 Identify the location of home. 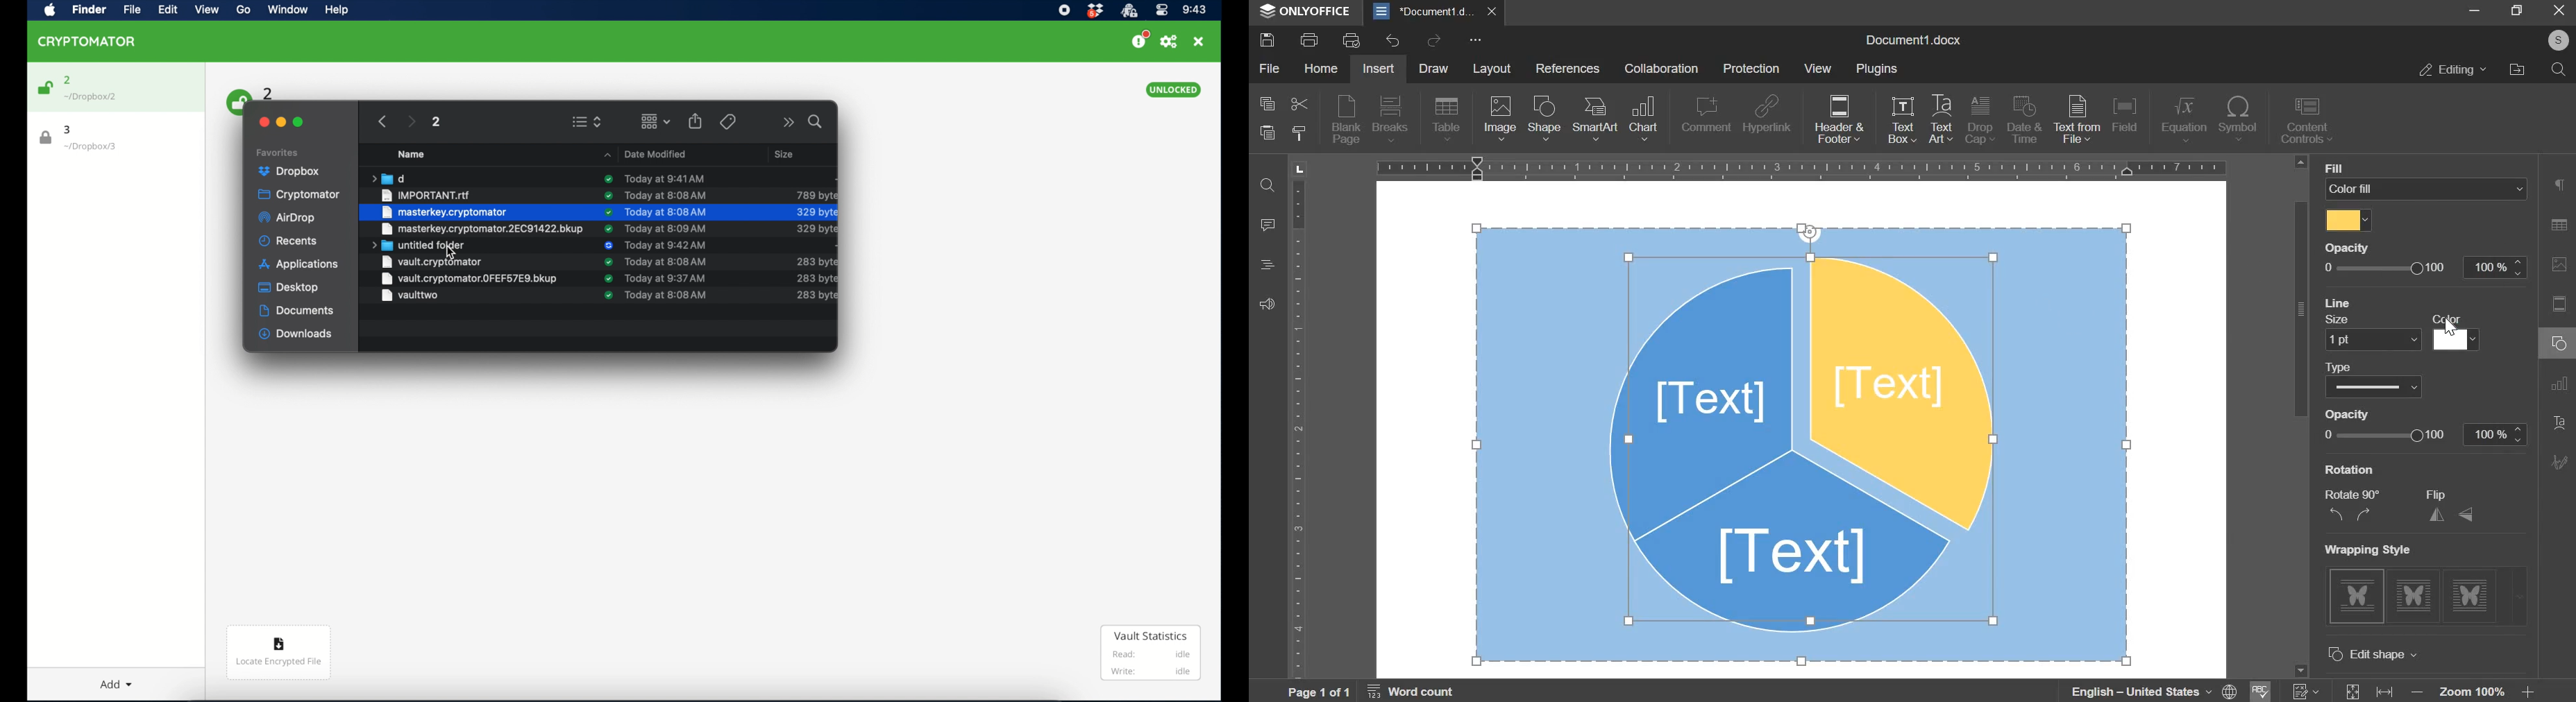
(1320, 70).